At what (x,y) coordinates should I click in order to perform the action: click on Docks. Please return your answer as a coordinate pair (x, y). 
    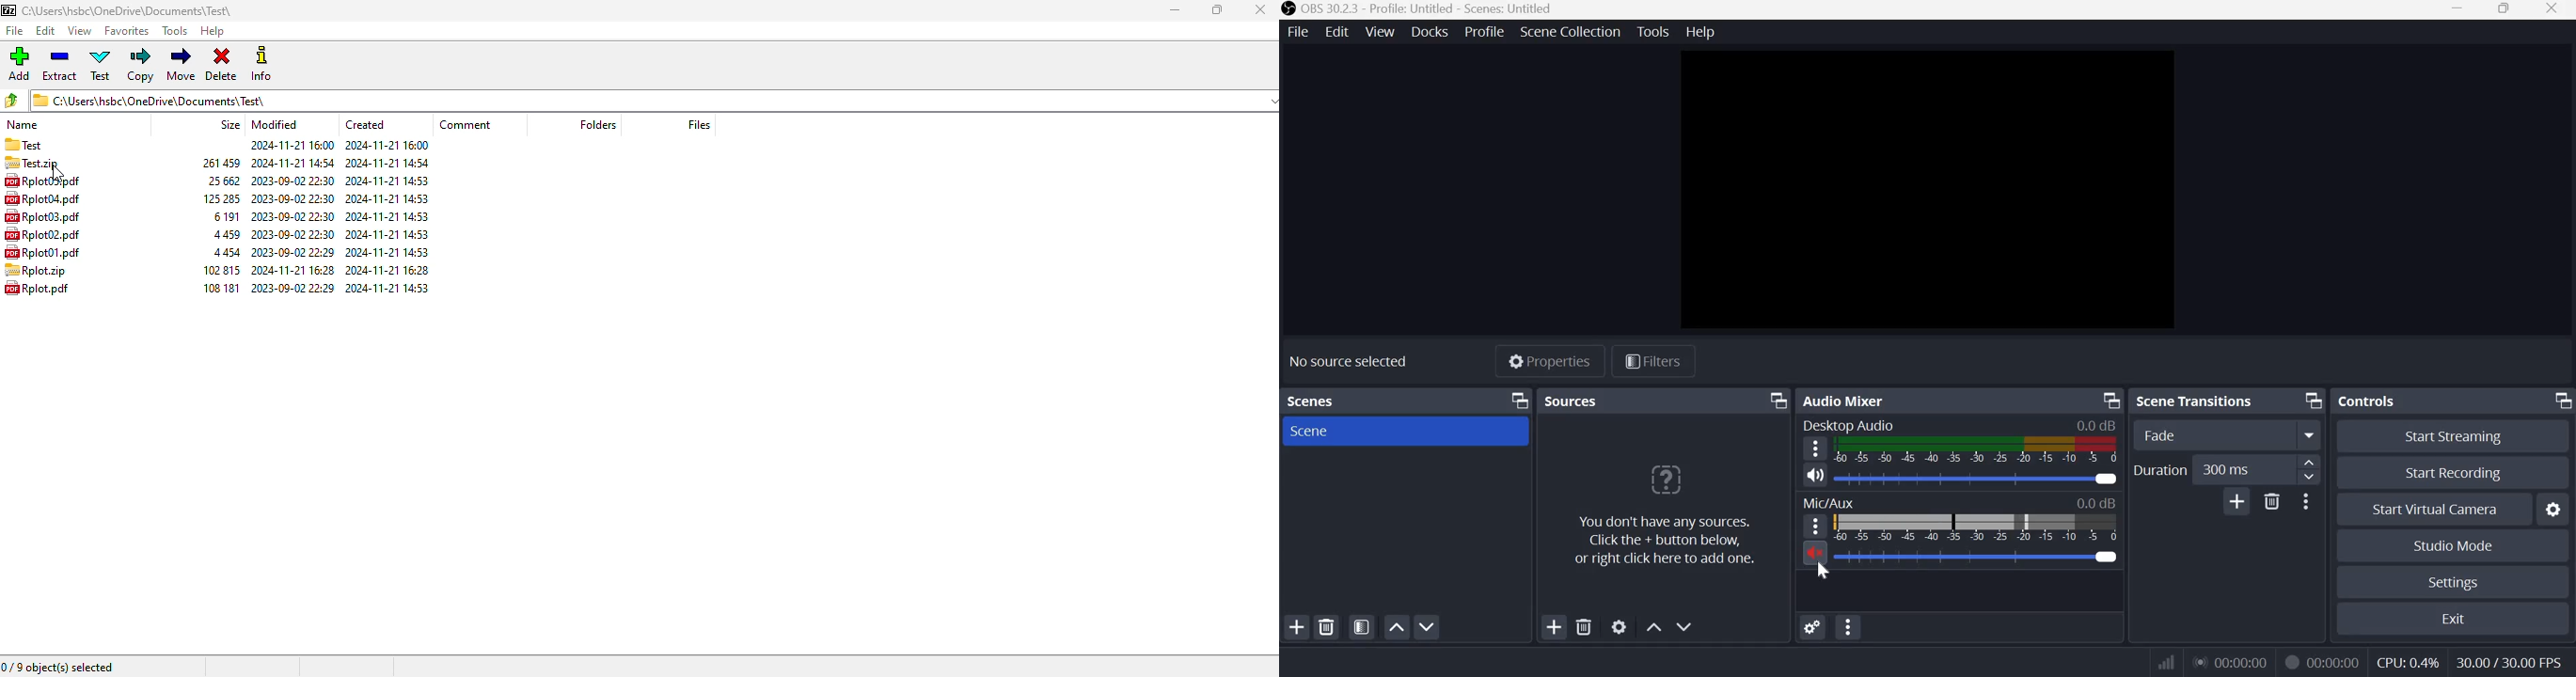
    Looking at the image, I should click on (1430, 33).